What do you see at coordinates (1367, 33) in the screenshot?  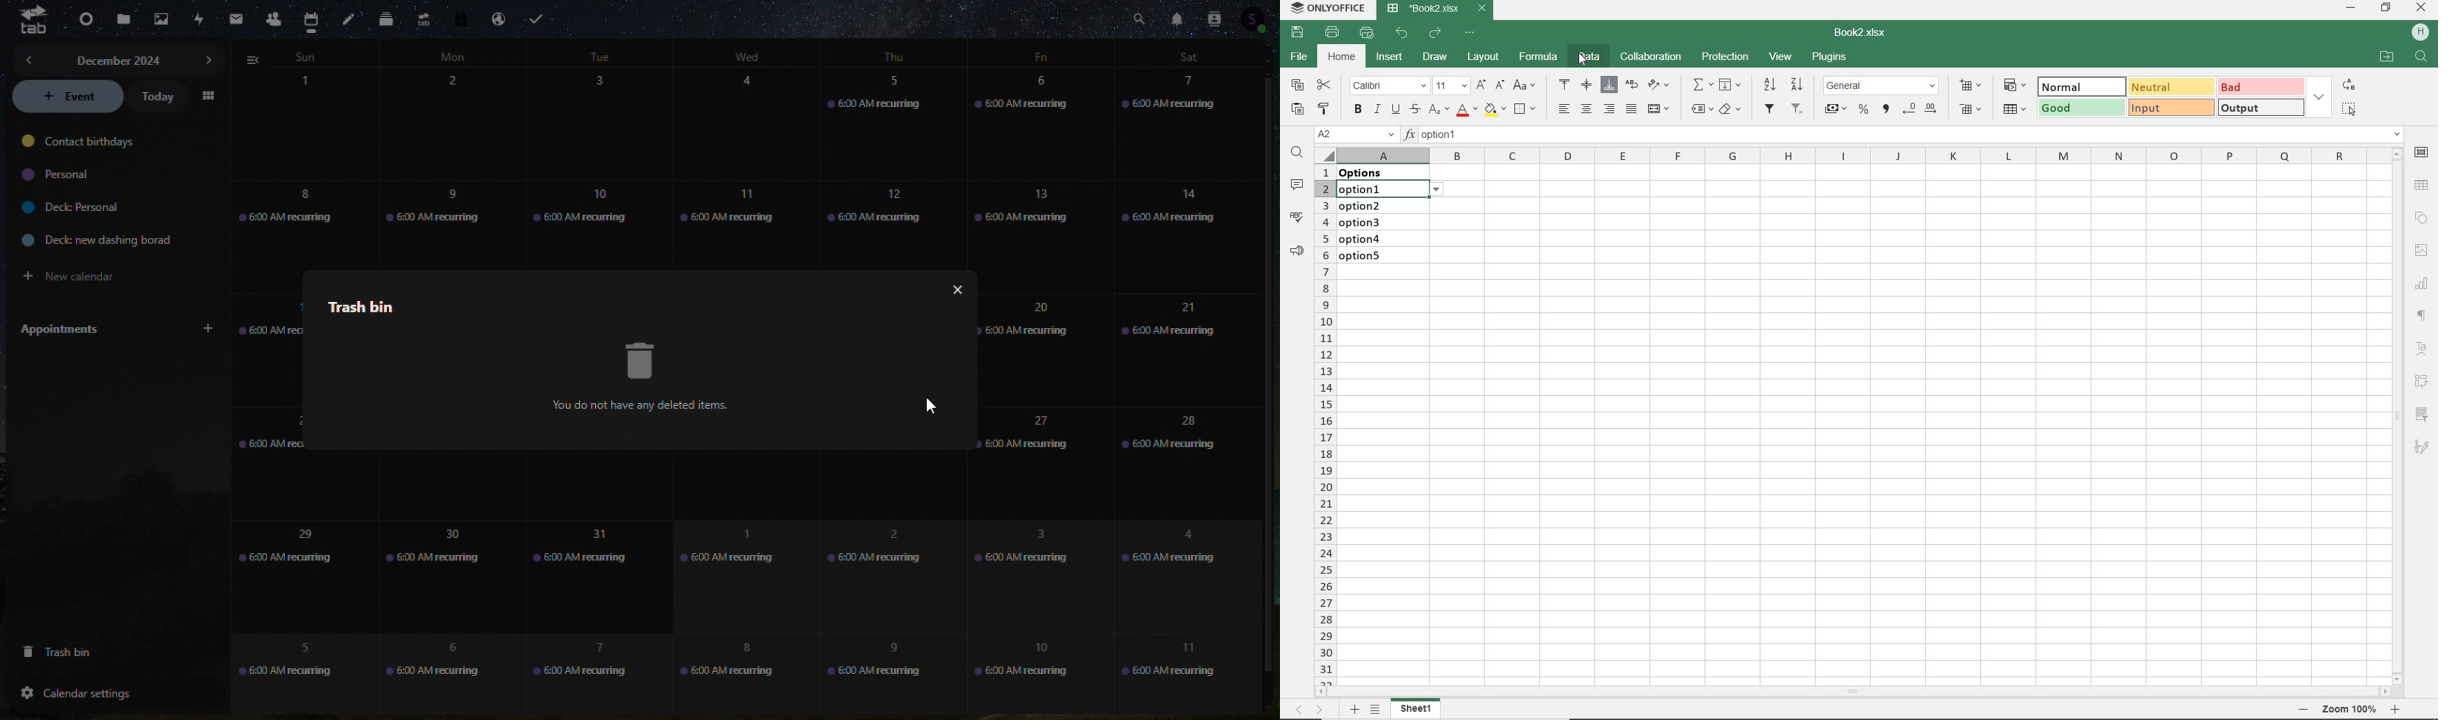 I see `QUICK PRINT` at bounding box center [1367, 33].